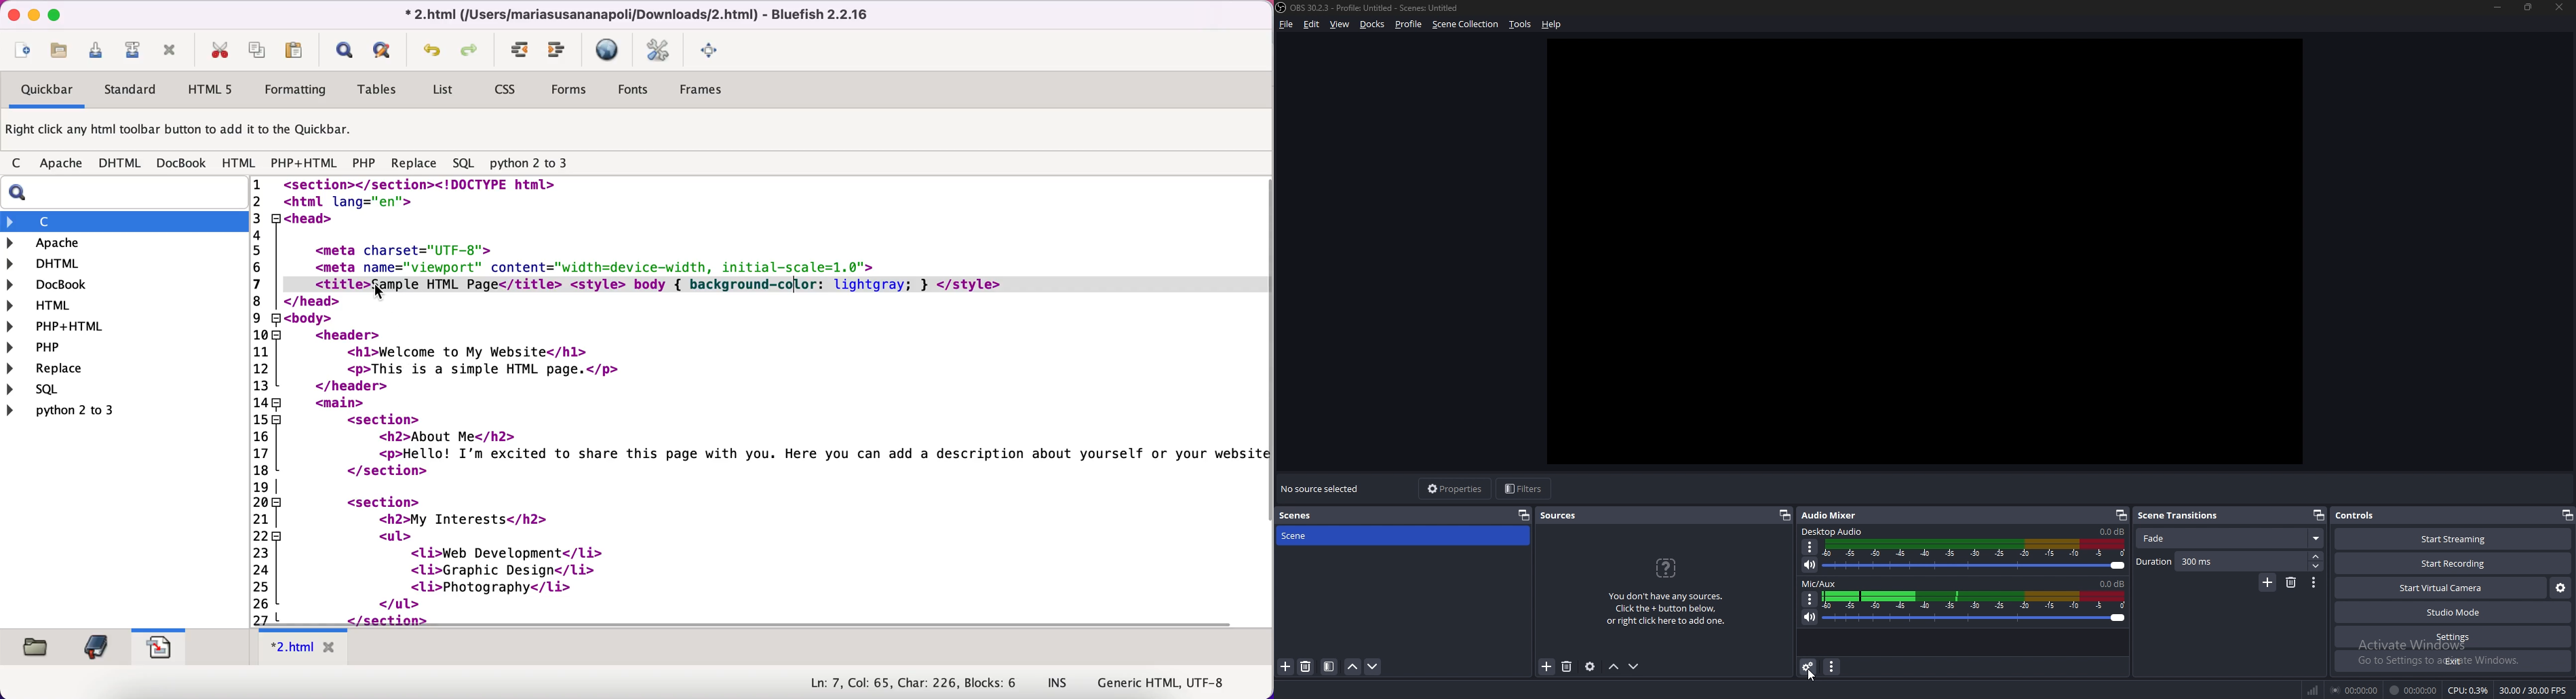  What do you see at coordinates (2267, 583) in the screenshot?
I see `add scene` at bounding box center [2267, 583].